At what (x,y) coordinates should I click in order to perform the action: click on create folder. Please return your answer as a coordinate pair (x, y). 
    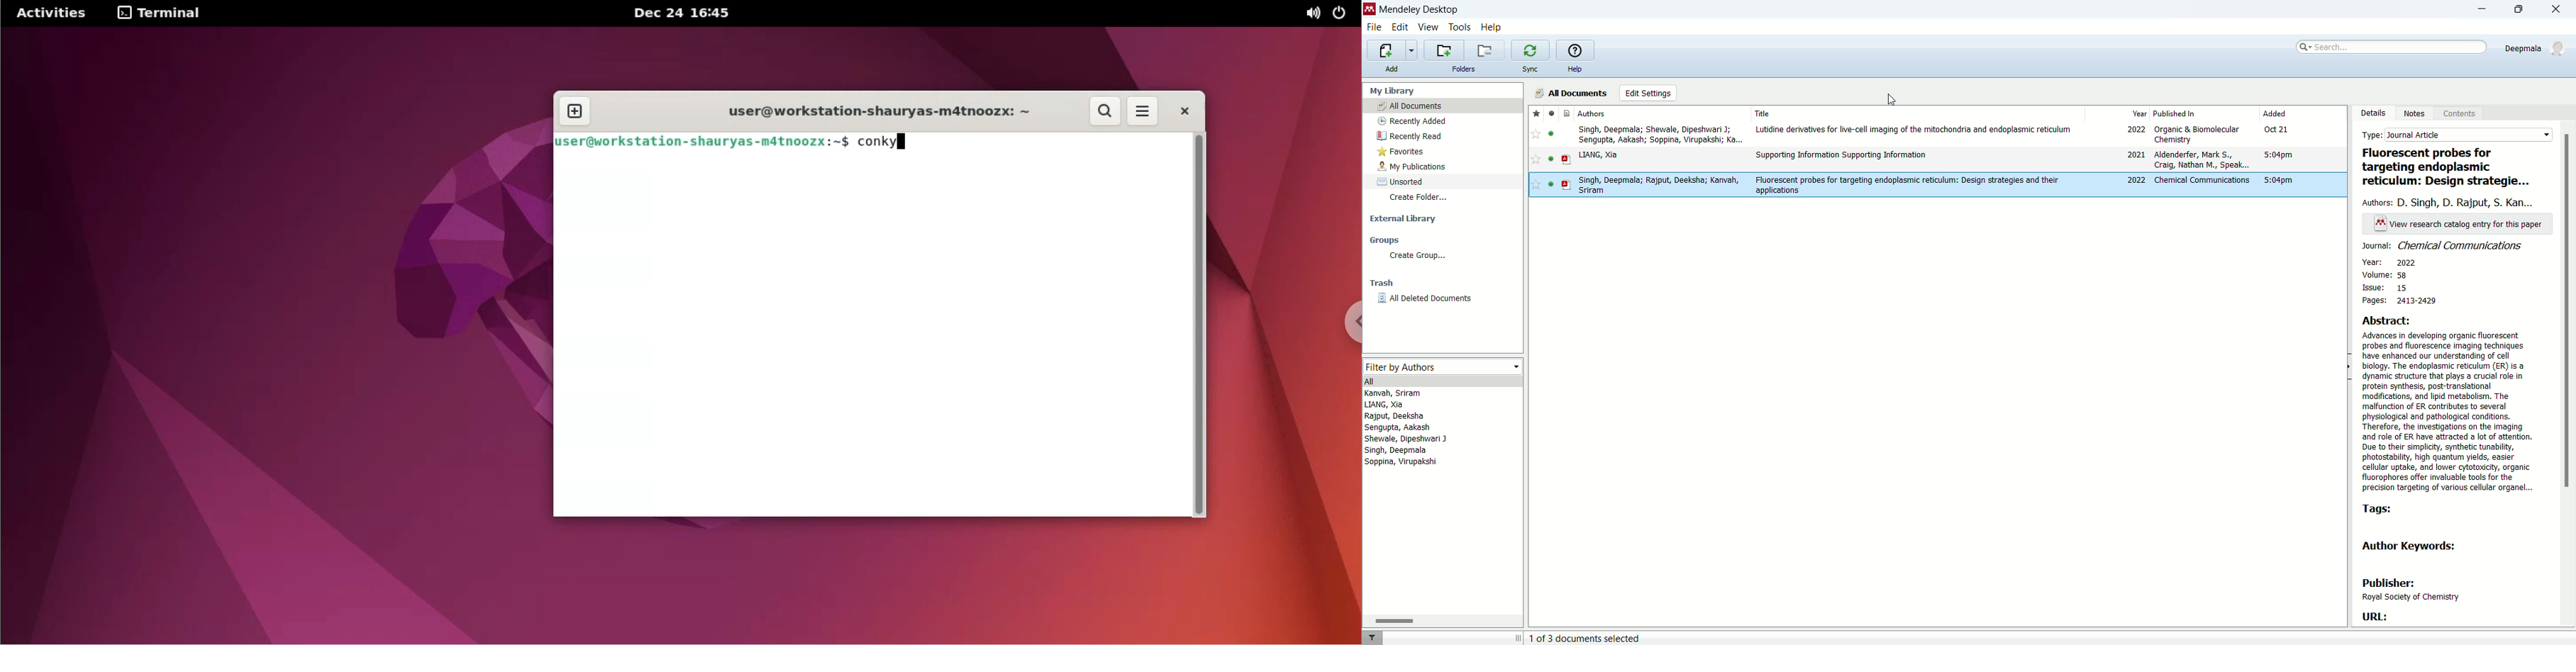
    Looking at the image, I should click on (1420, 200).